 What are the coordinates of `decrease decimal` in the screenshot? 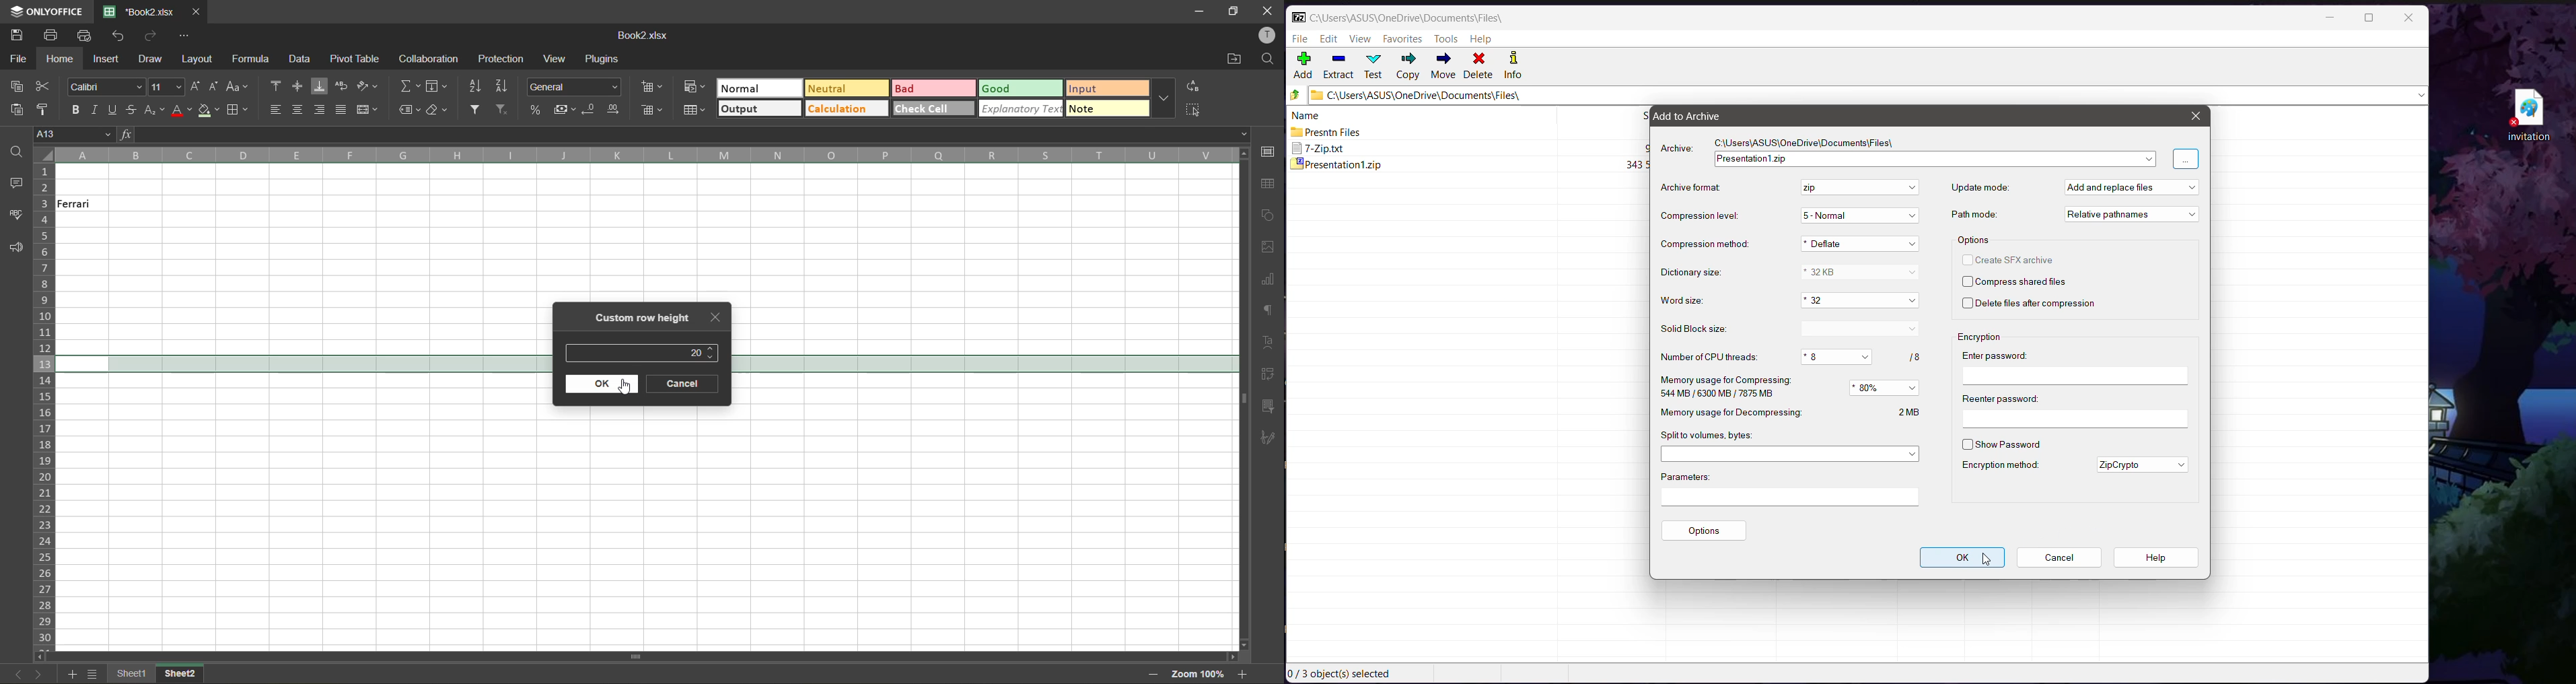 It's located at (591, 109).